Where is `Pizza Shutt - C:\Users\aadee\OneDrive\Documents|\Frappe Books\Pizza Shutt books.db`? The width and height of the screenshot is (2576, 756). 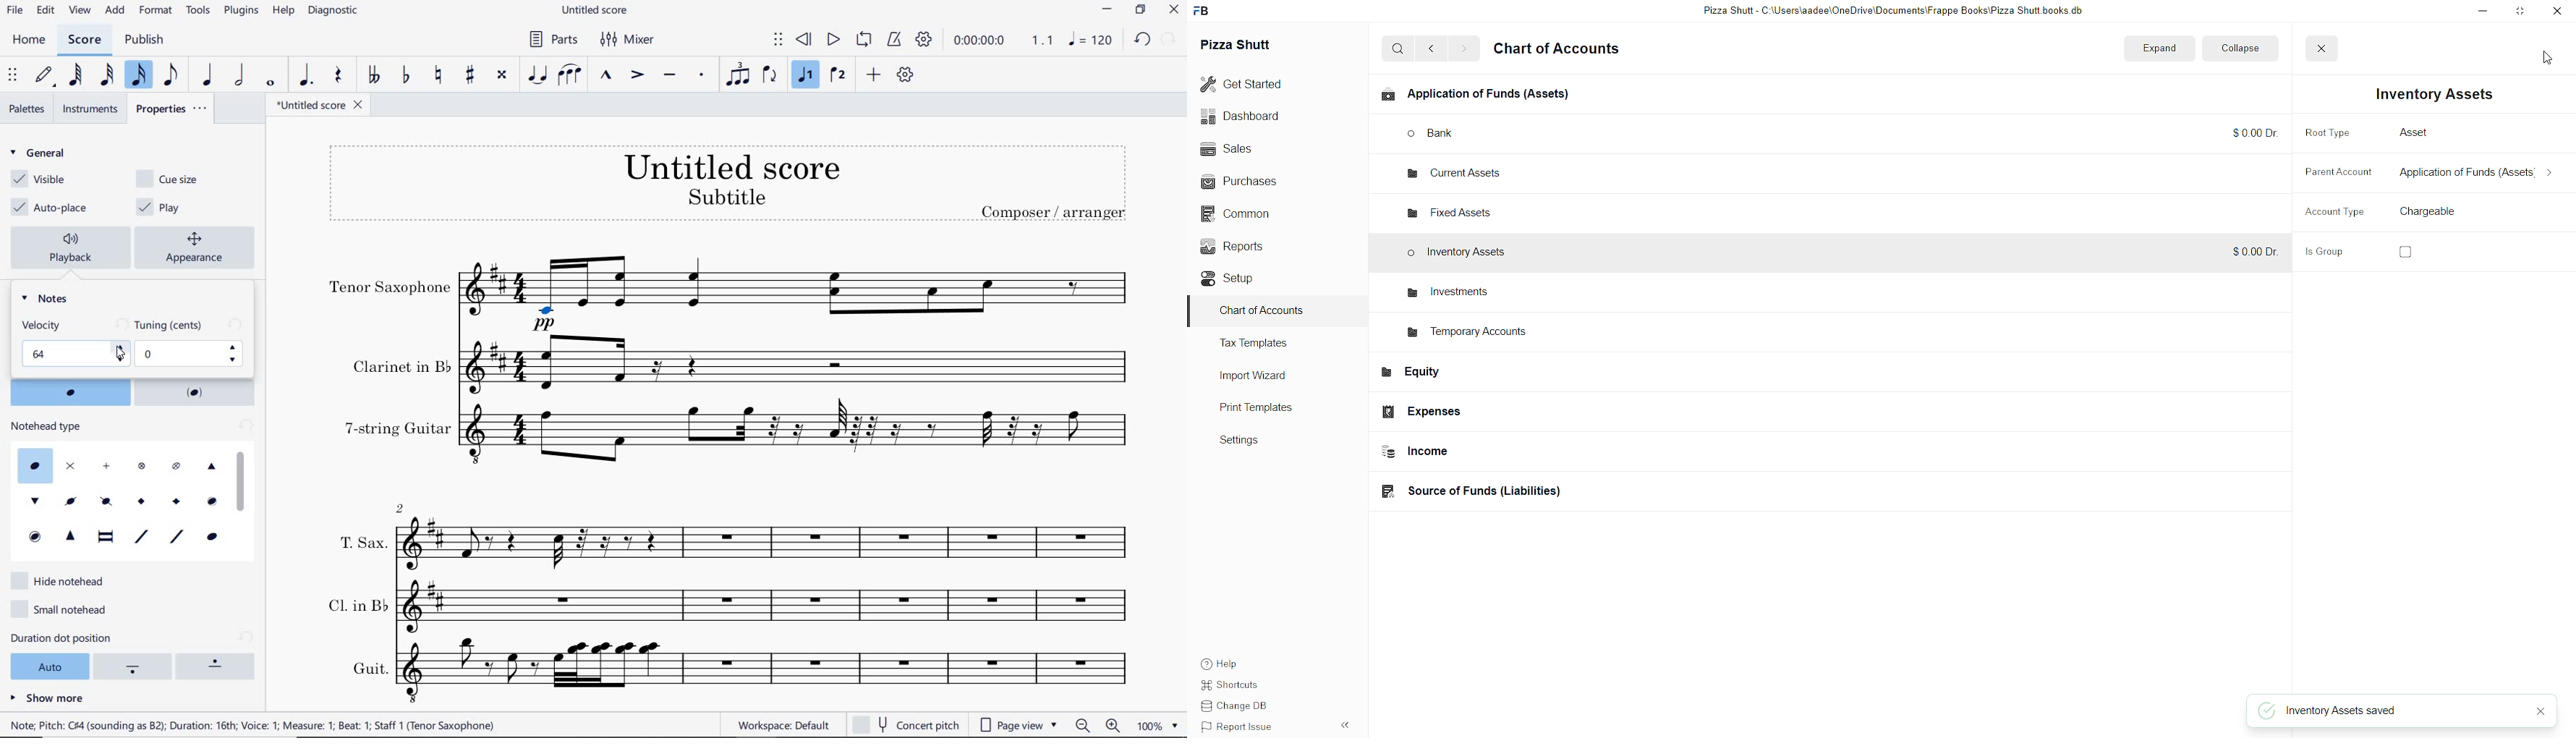
Pizza Shutt - C:\Users\aadee\OneDrive\Documents|\Frappe Books\Pizza Shutt books.db is located at coordinates (1892, 12).